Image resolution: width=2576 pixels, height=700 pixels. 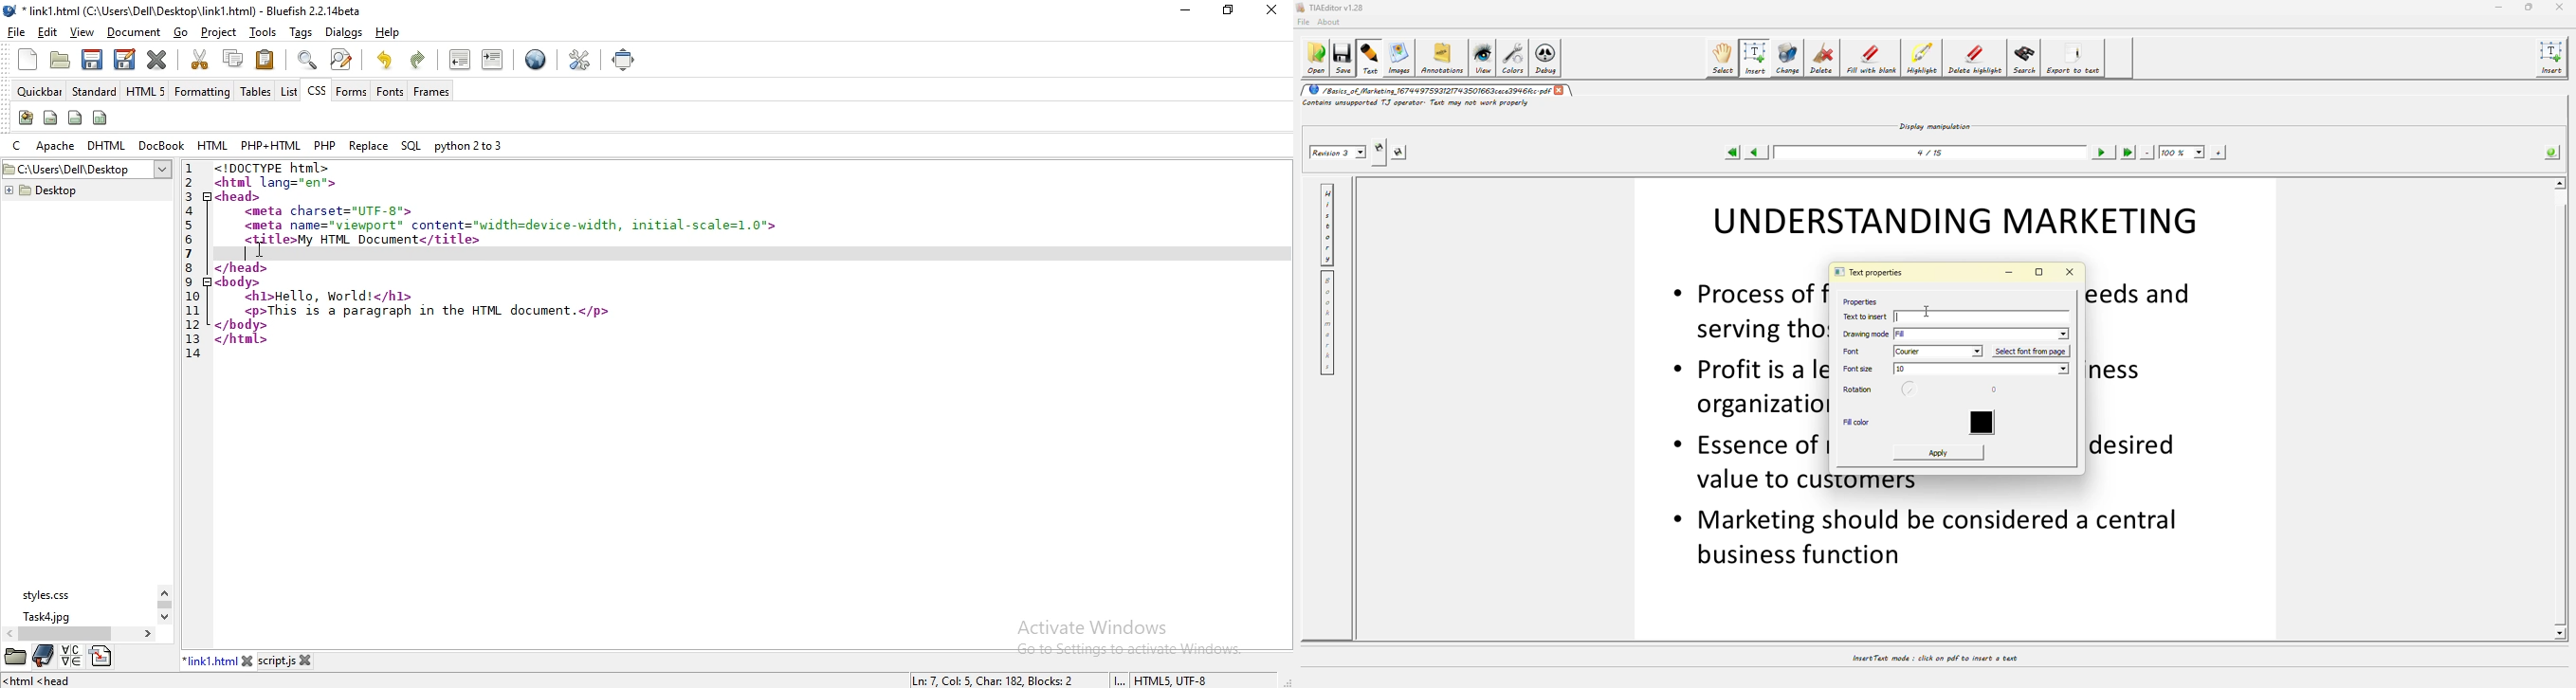 I want to click on 13, so click(x=192, y=339).